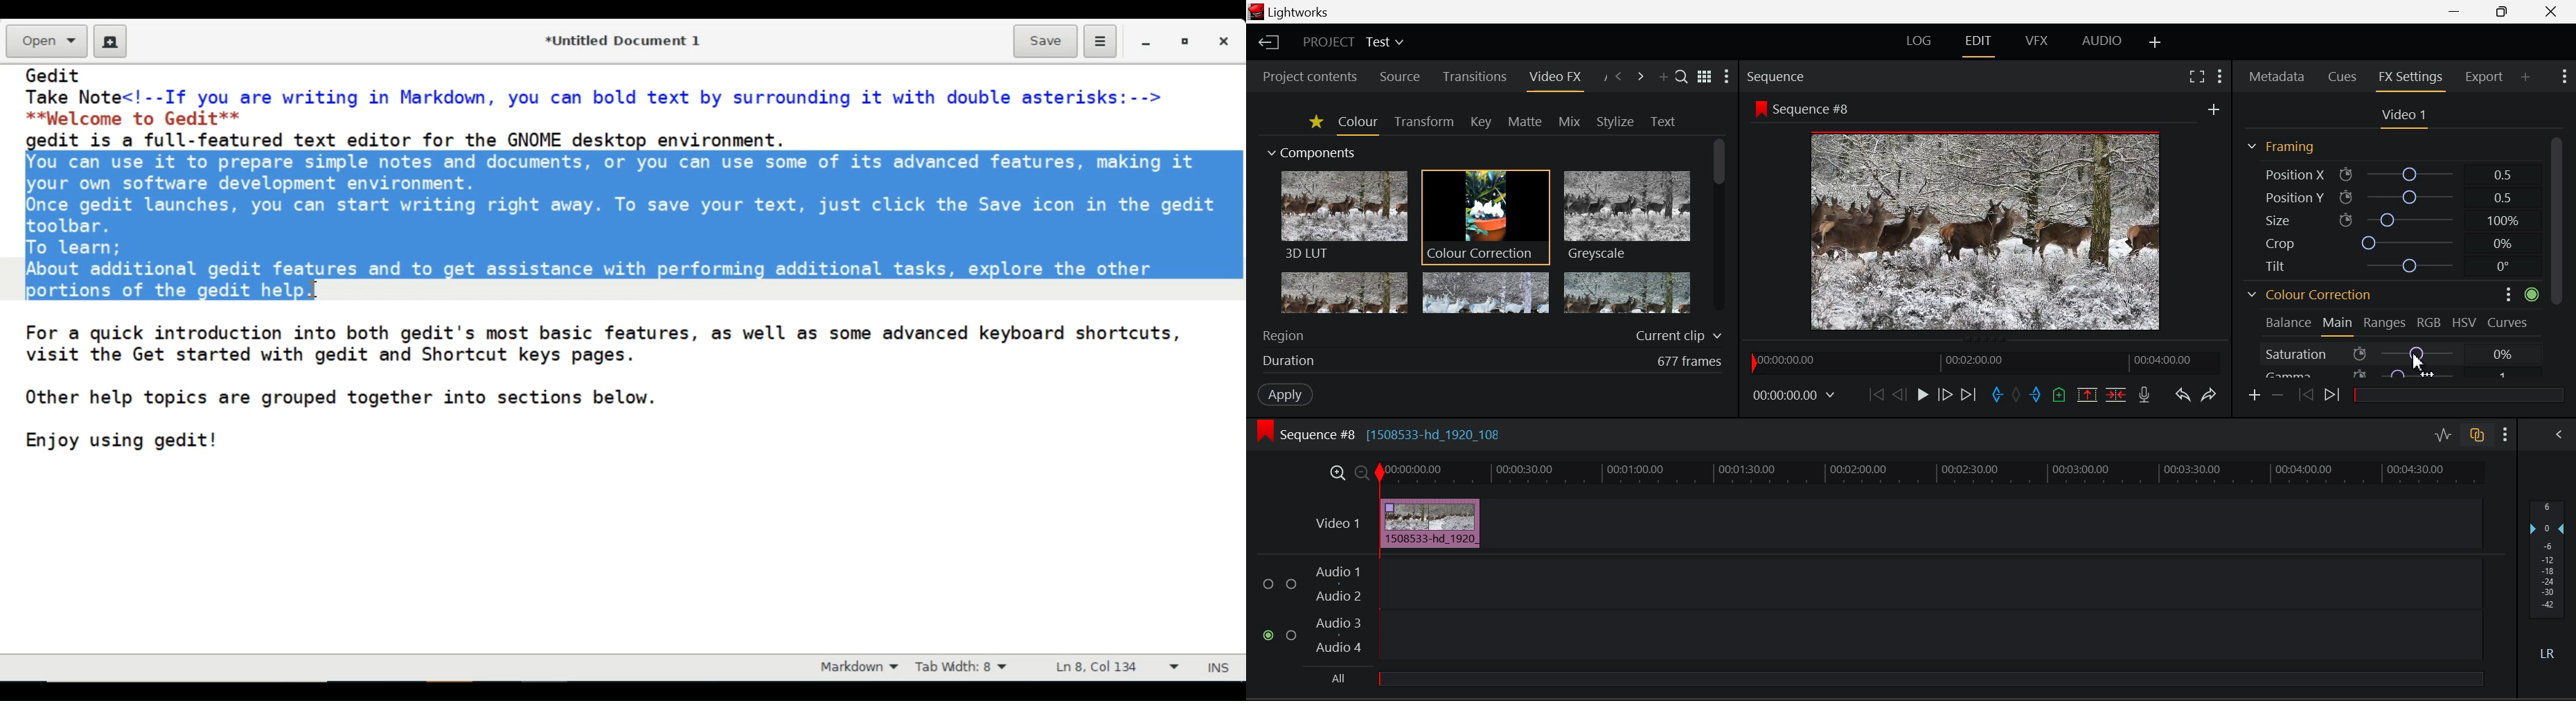 This screenshot has height=728, width=2576. What do you see at coordinates (1338, 572) in the screenshot?
I see `Audio 1` at bounding box center [1338, 572].